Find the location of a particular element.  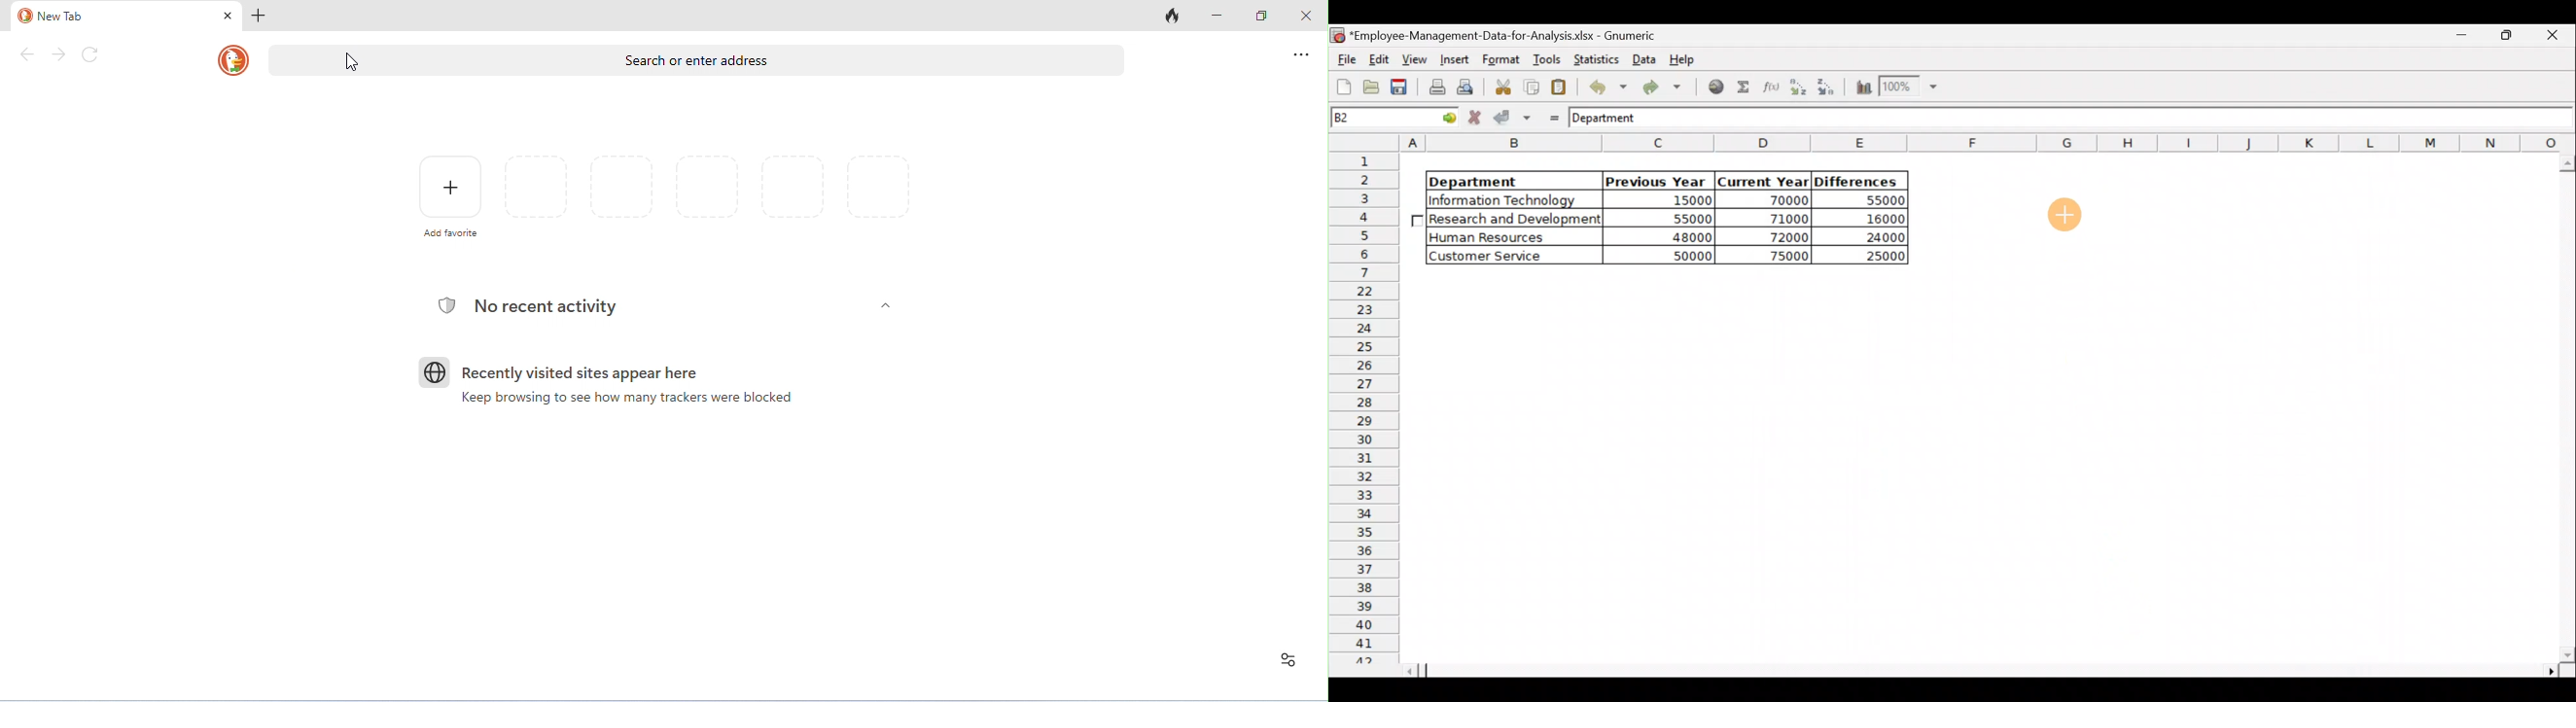

Cut the selection is located at coordinates (1503, 85).